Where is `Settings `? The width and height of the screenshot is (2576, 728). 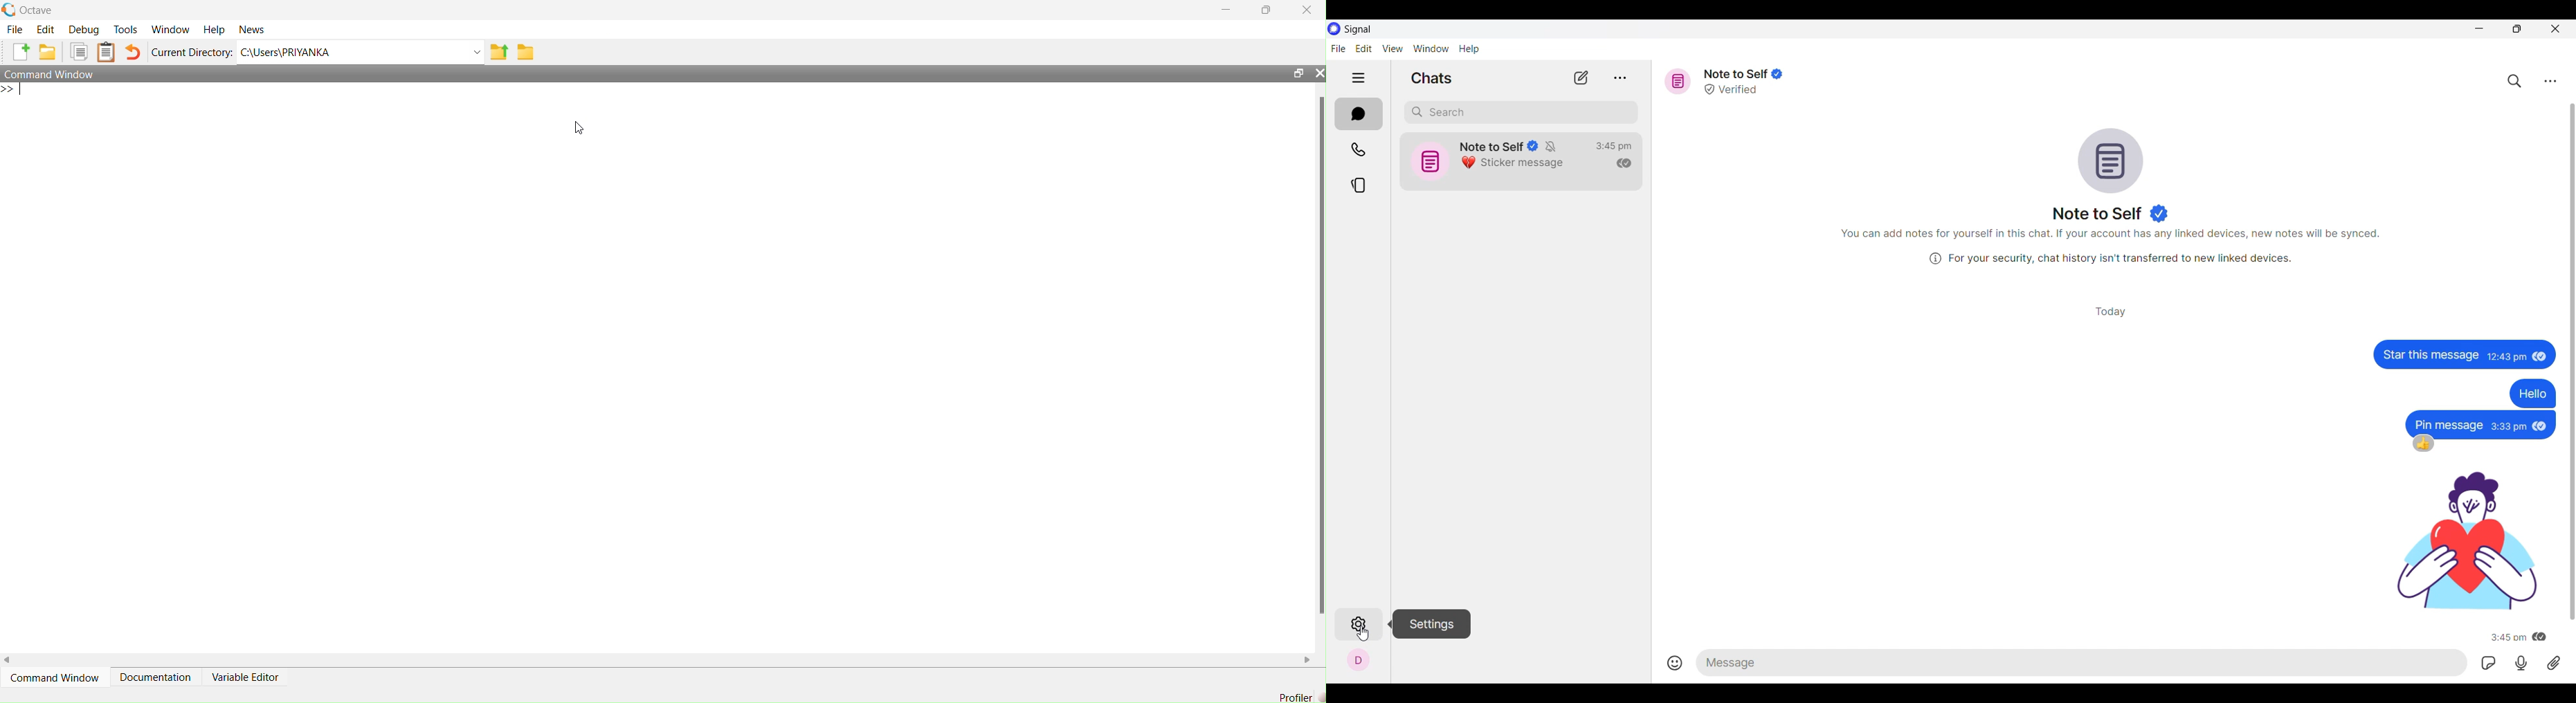 Settings  is located at coordinates (1357, 624).